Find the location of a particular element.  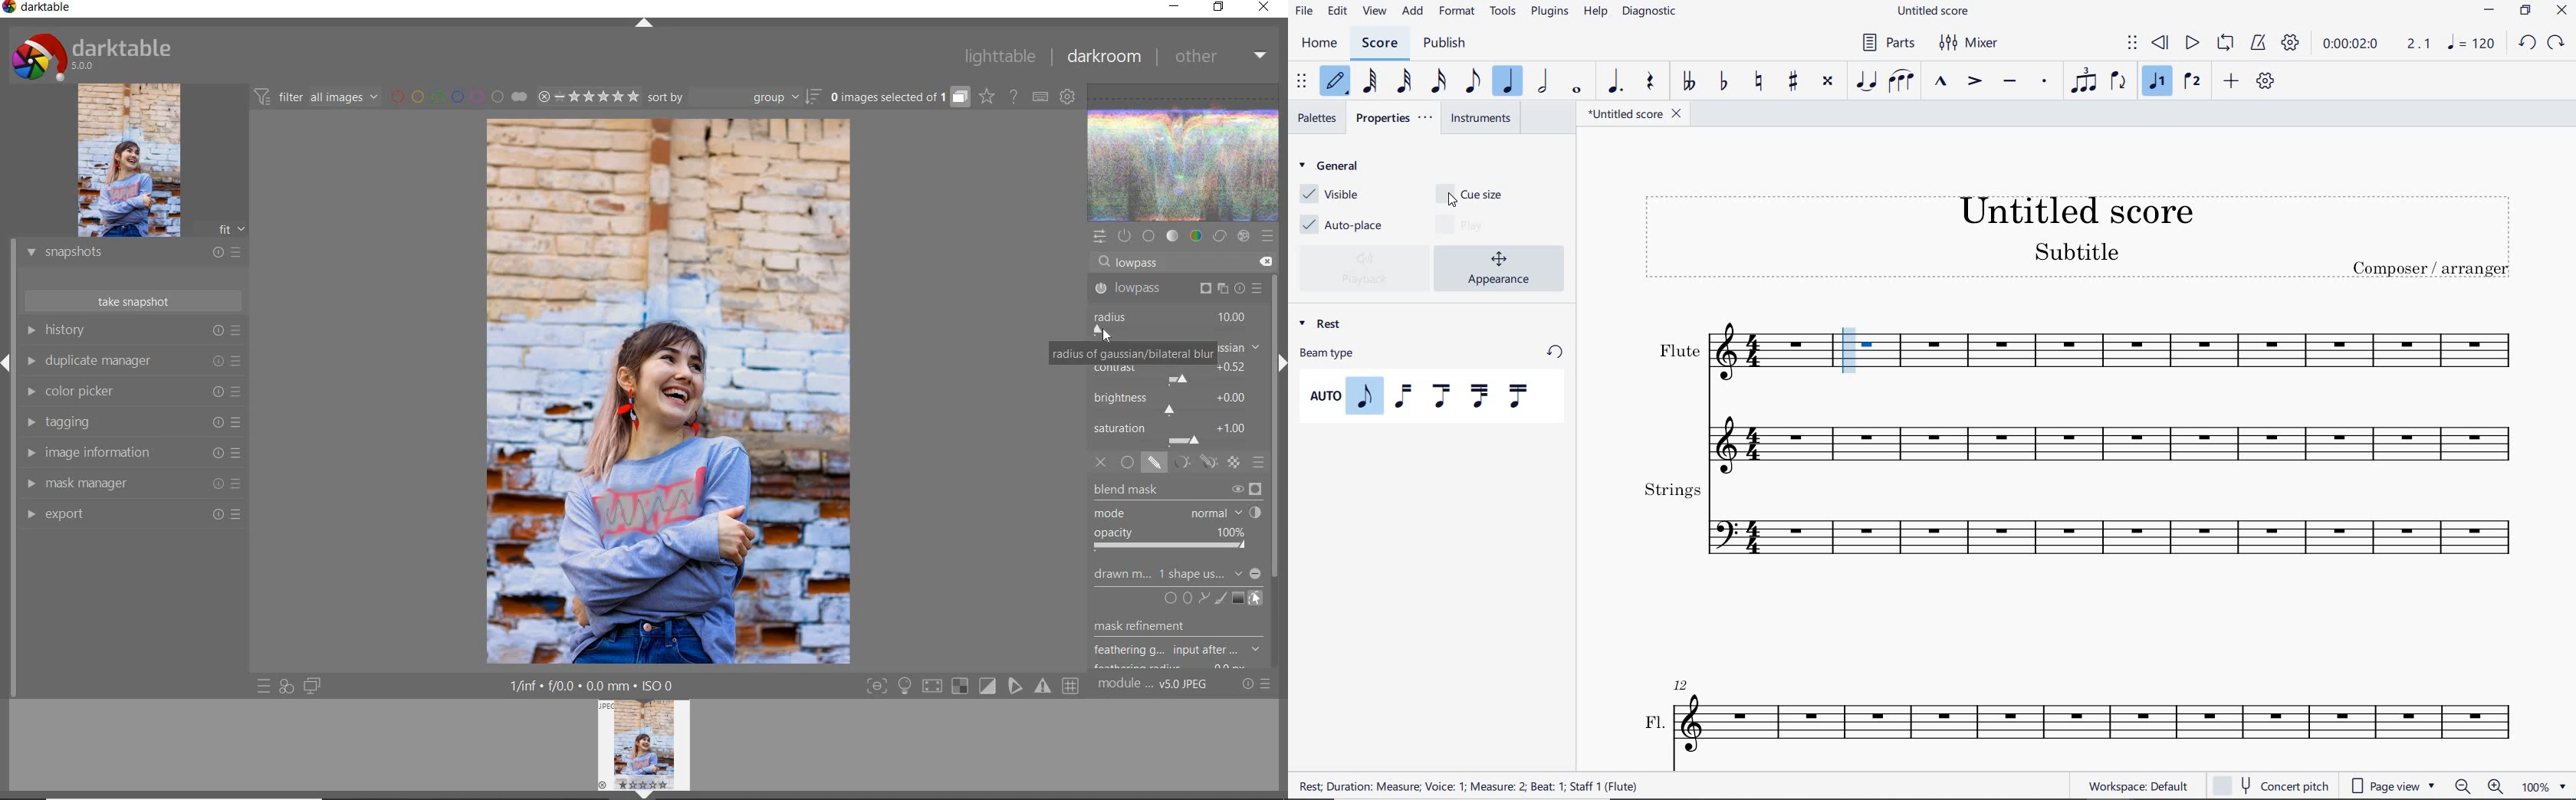

DIAGNOSTIC is located at coordinates (1651, 12).